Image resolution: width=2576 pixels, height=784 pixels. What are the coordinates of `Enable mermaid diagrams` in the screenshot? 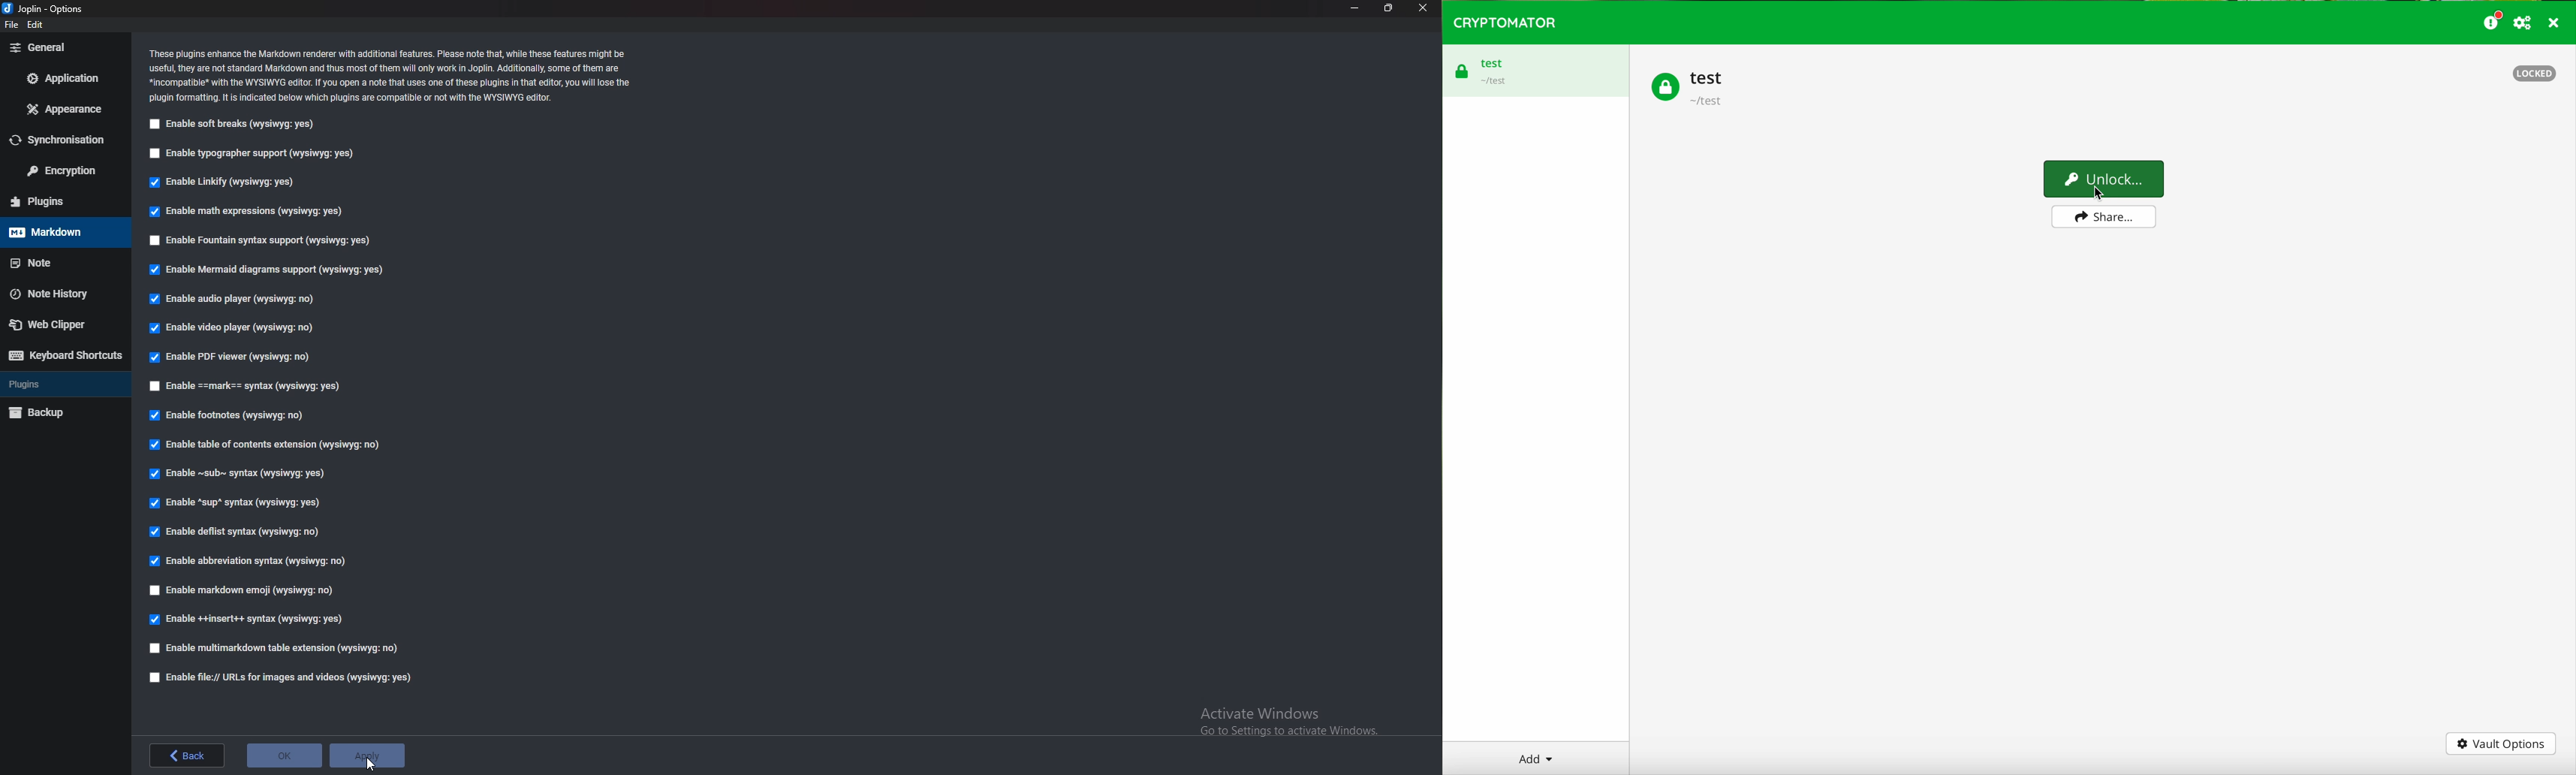 It's located at (273, 270).